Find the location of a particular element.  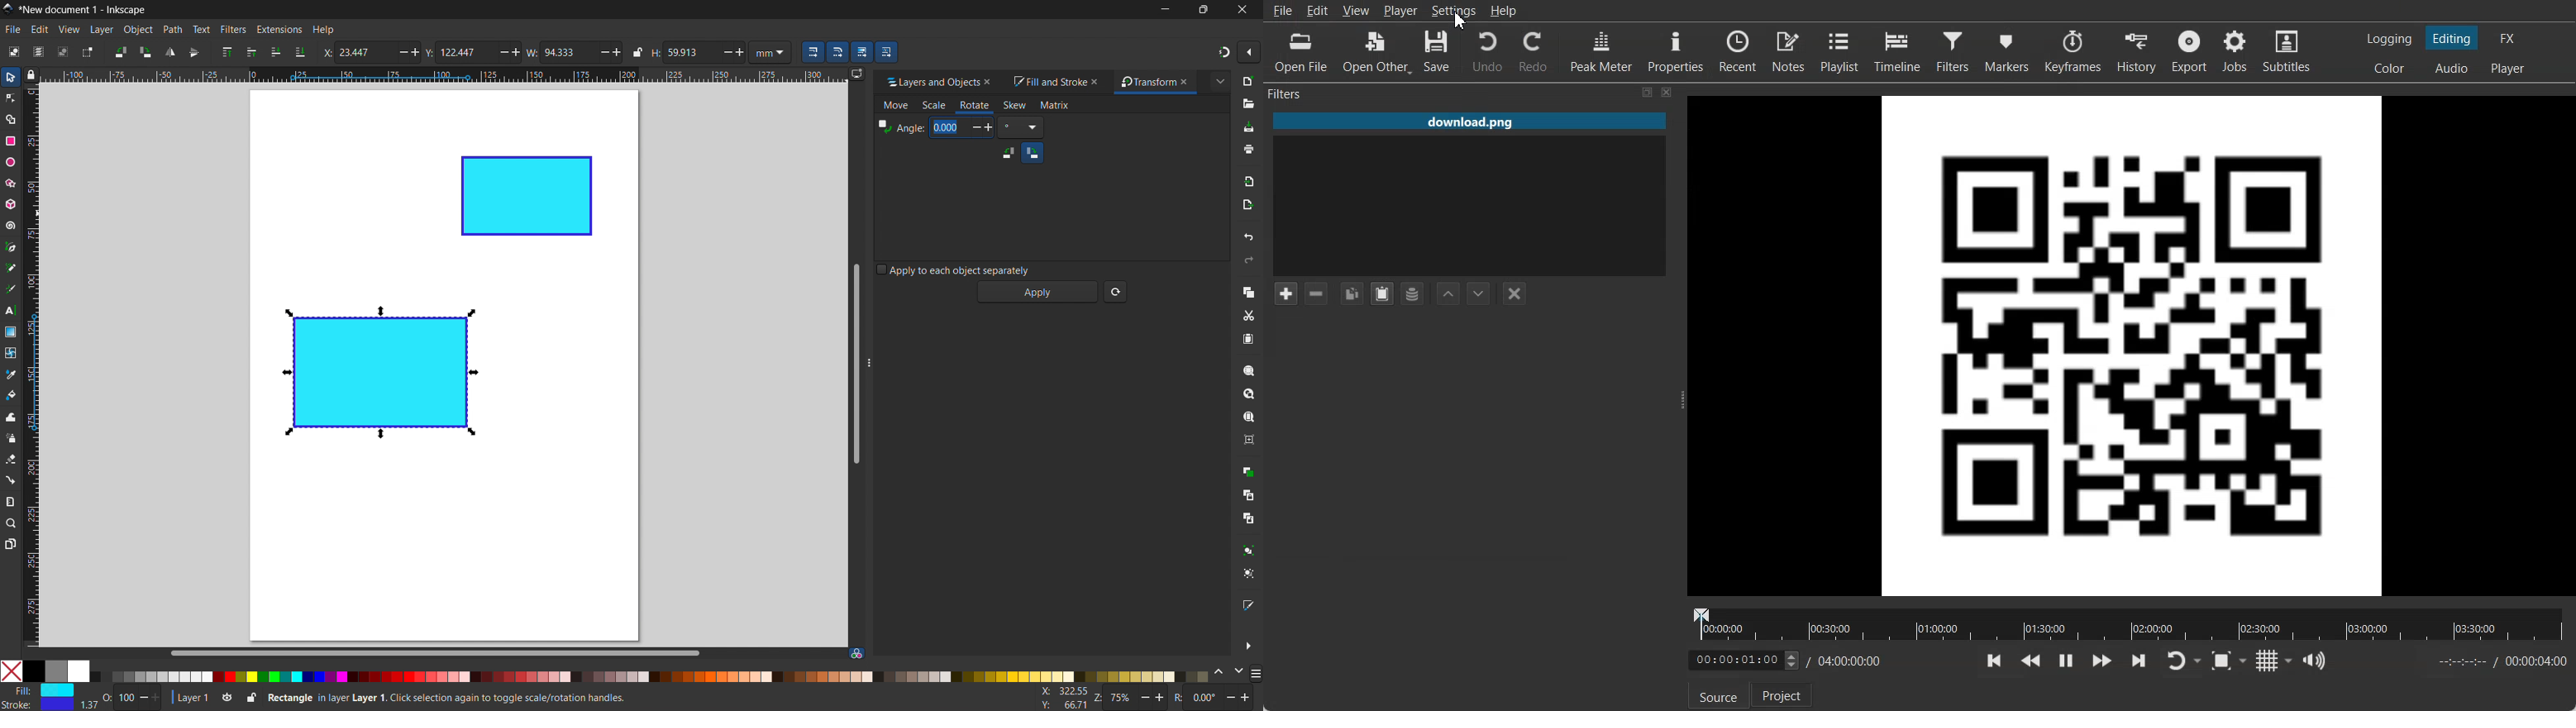

Markers is located at coordinates (2006, 52).